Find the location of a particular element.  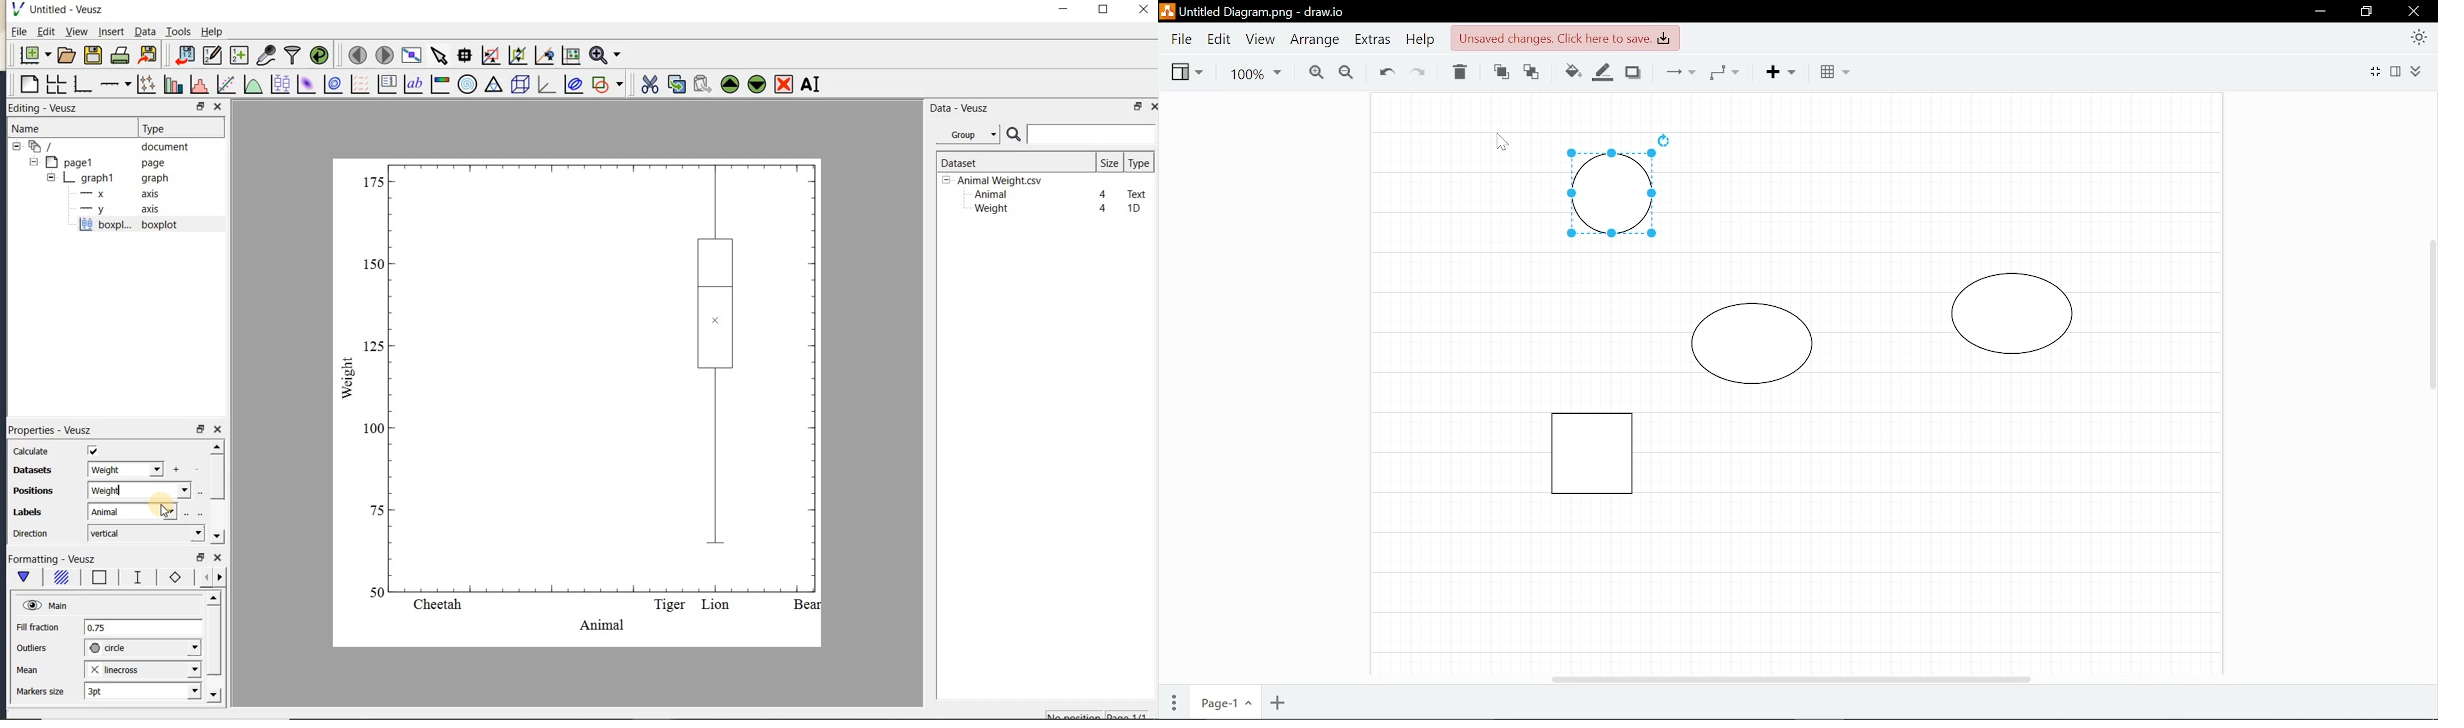

1D is located at coordinates (1134, 208).